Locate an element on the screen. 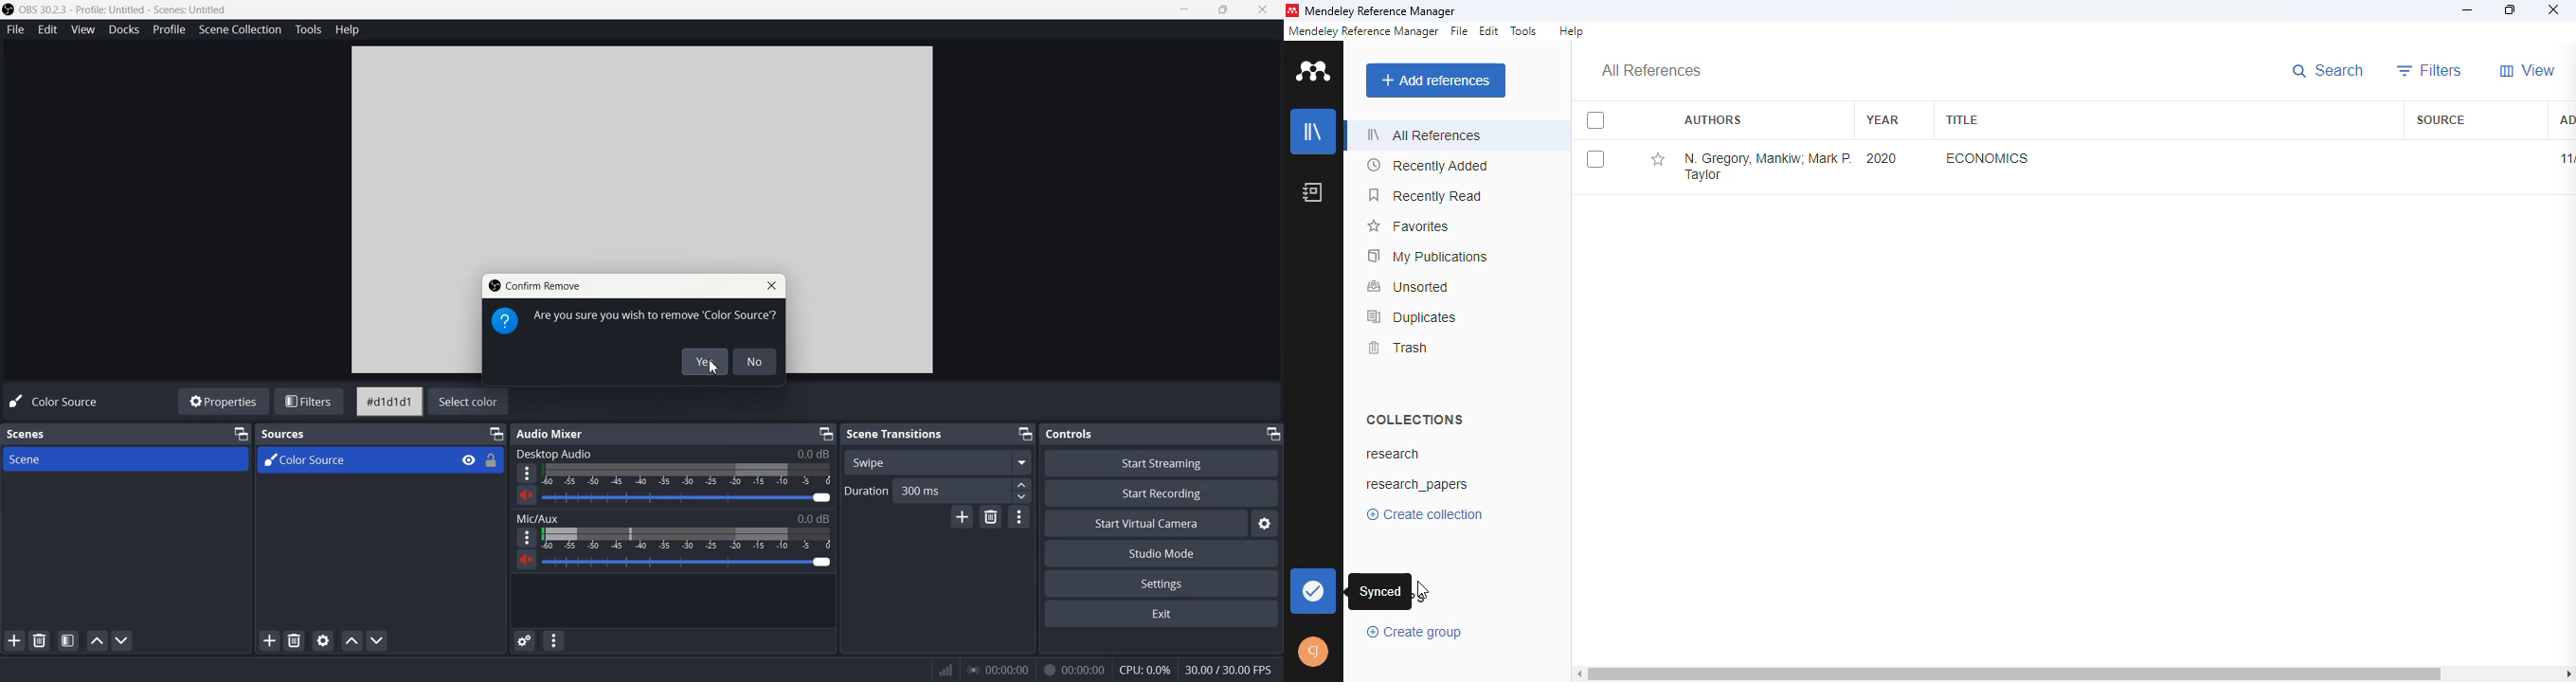 This screenshot has width=2576, height=700. Sources is located at coordinates (285, 433).